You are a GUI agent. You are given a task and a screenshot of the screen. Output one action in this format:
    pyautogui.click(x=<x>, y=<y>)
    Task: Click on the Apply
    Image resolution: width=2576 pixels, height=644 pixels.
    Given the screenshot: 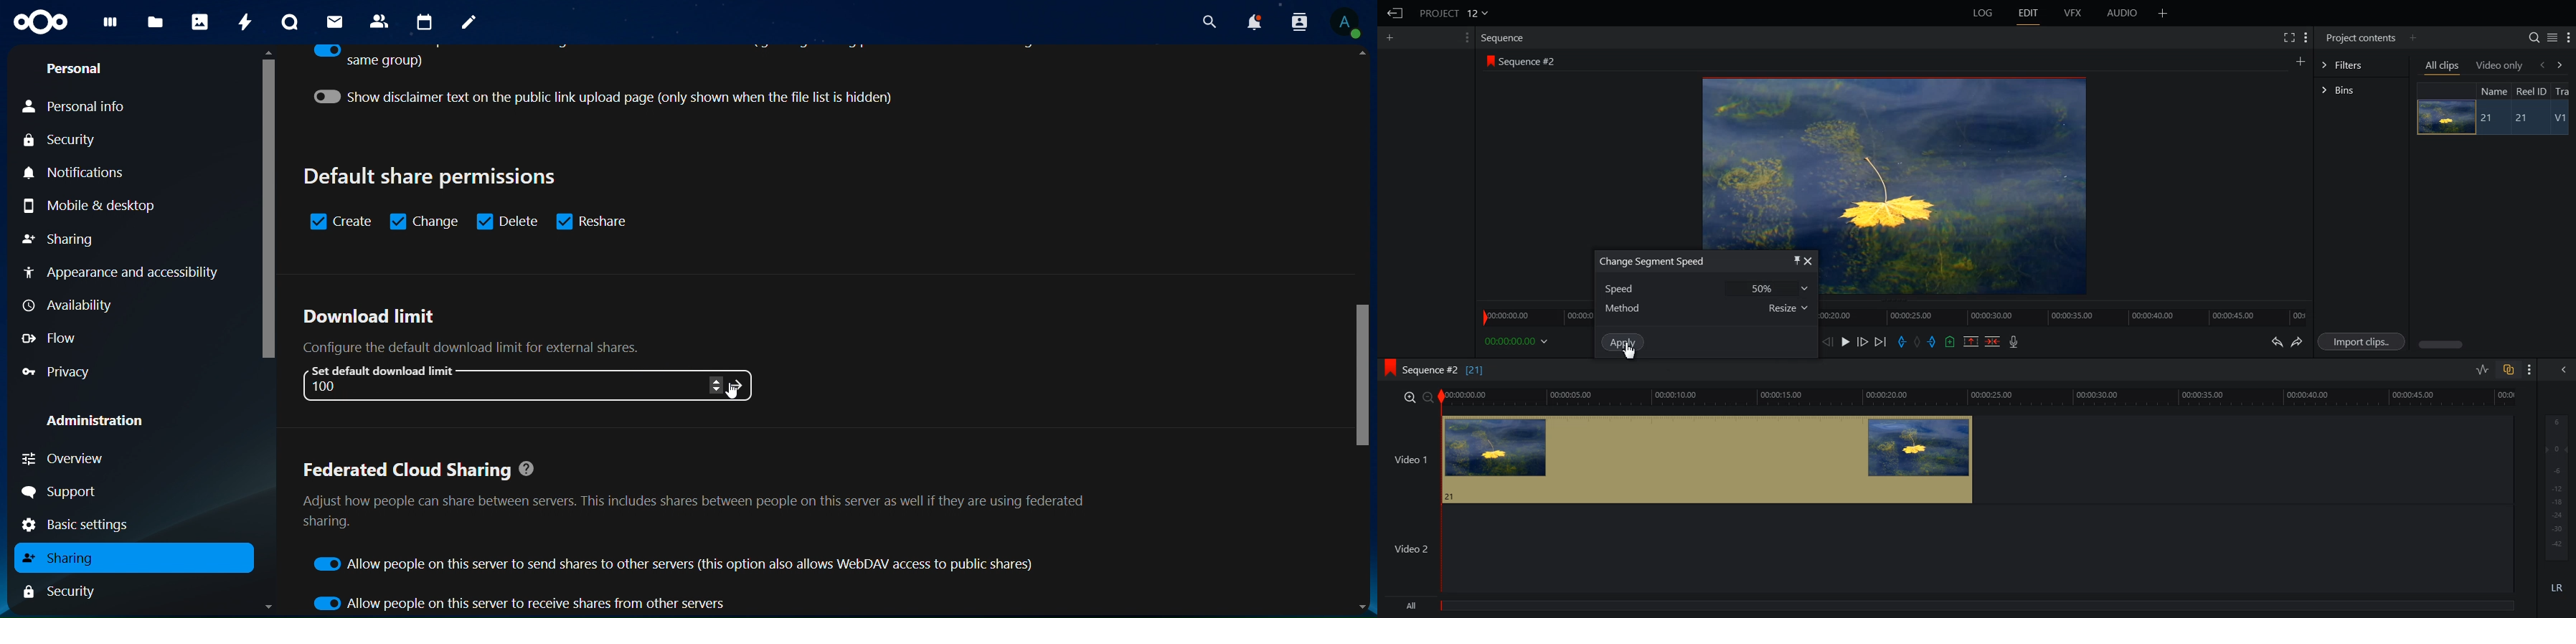 What is the action you would take?
    pyautogui.click(x=1623, y=342)
    